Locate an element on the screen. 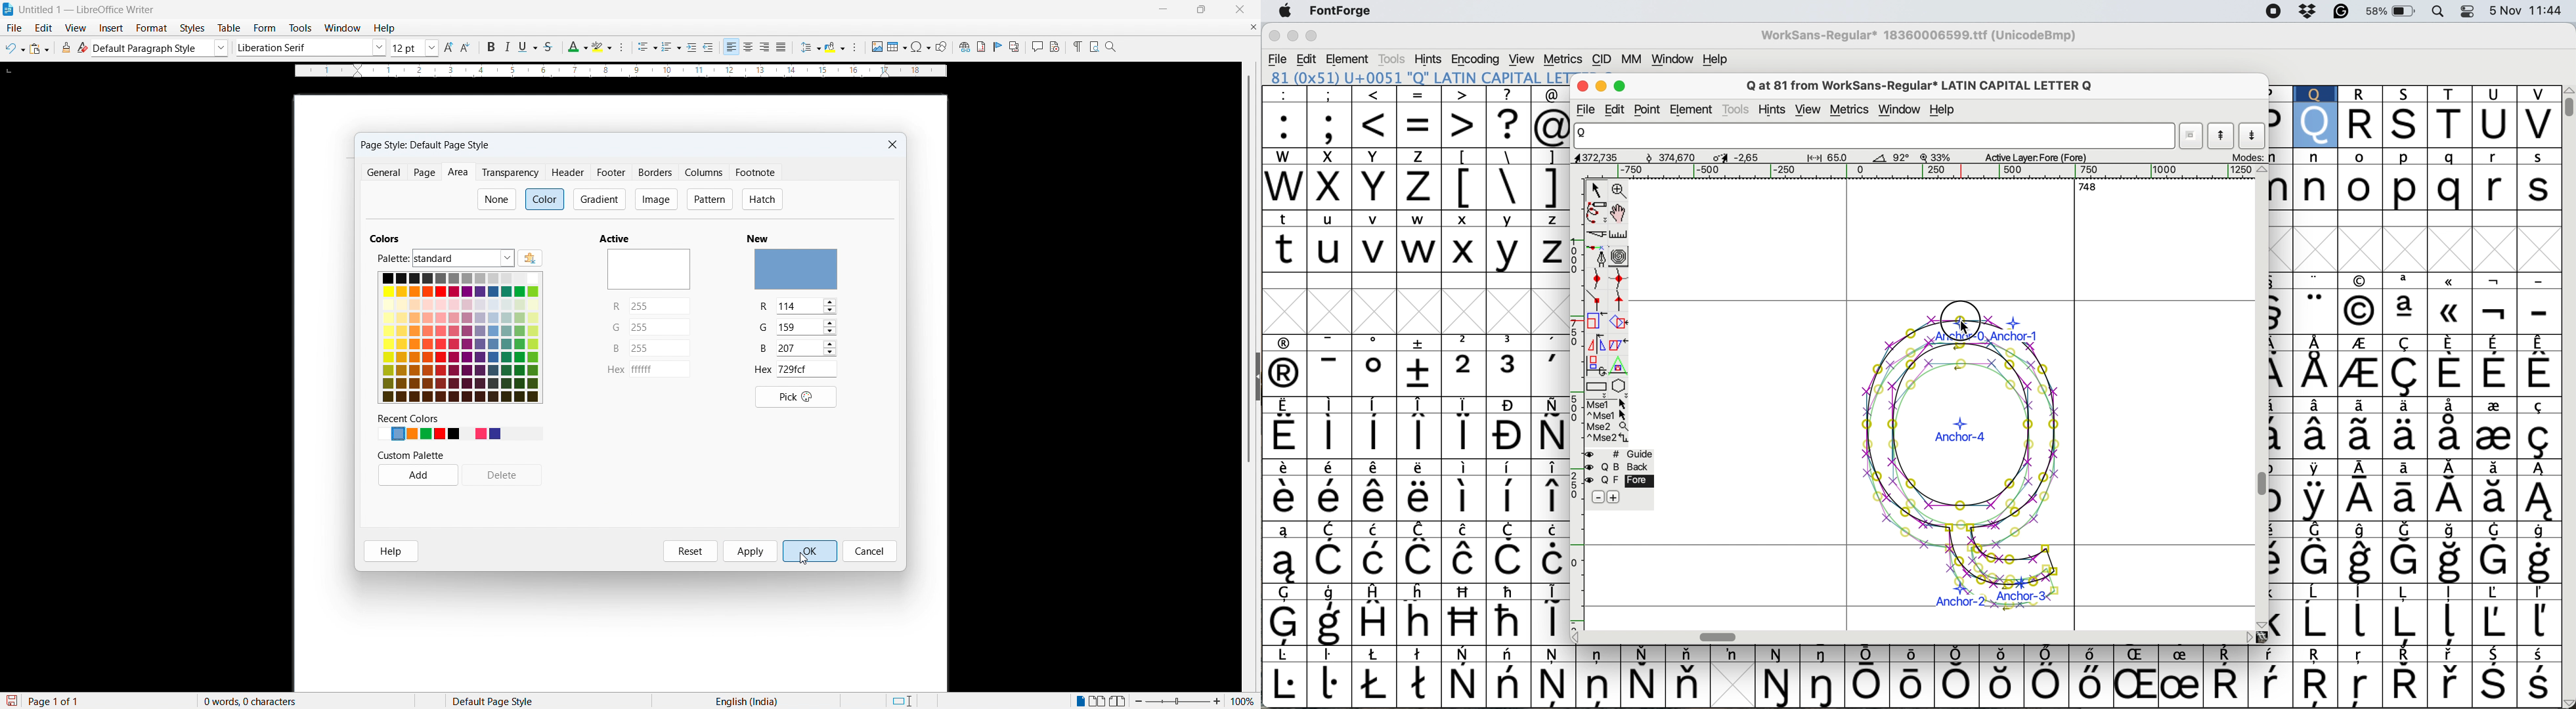 The image size is (2576, 728). Print preview  is located at coordinates (1094, 45).